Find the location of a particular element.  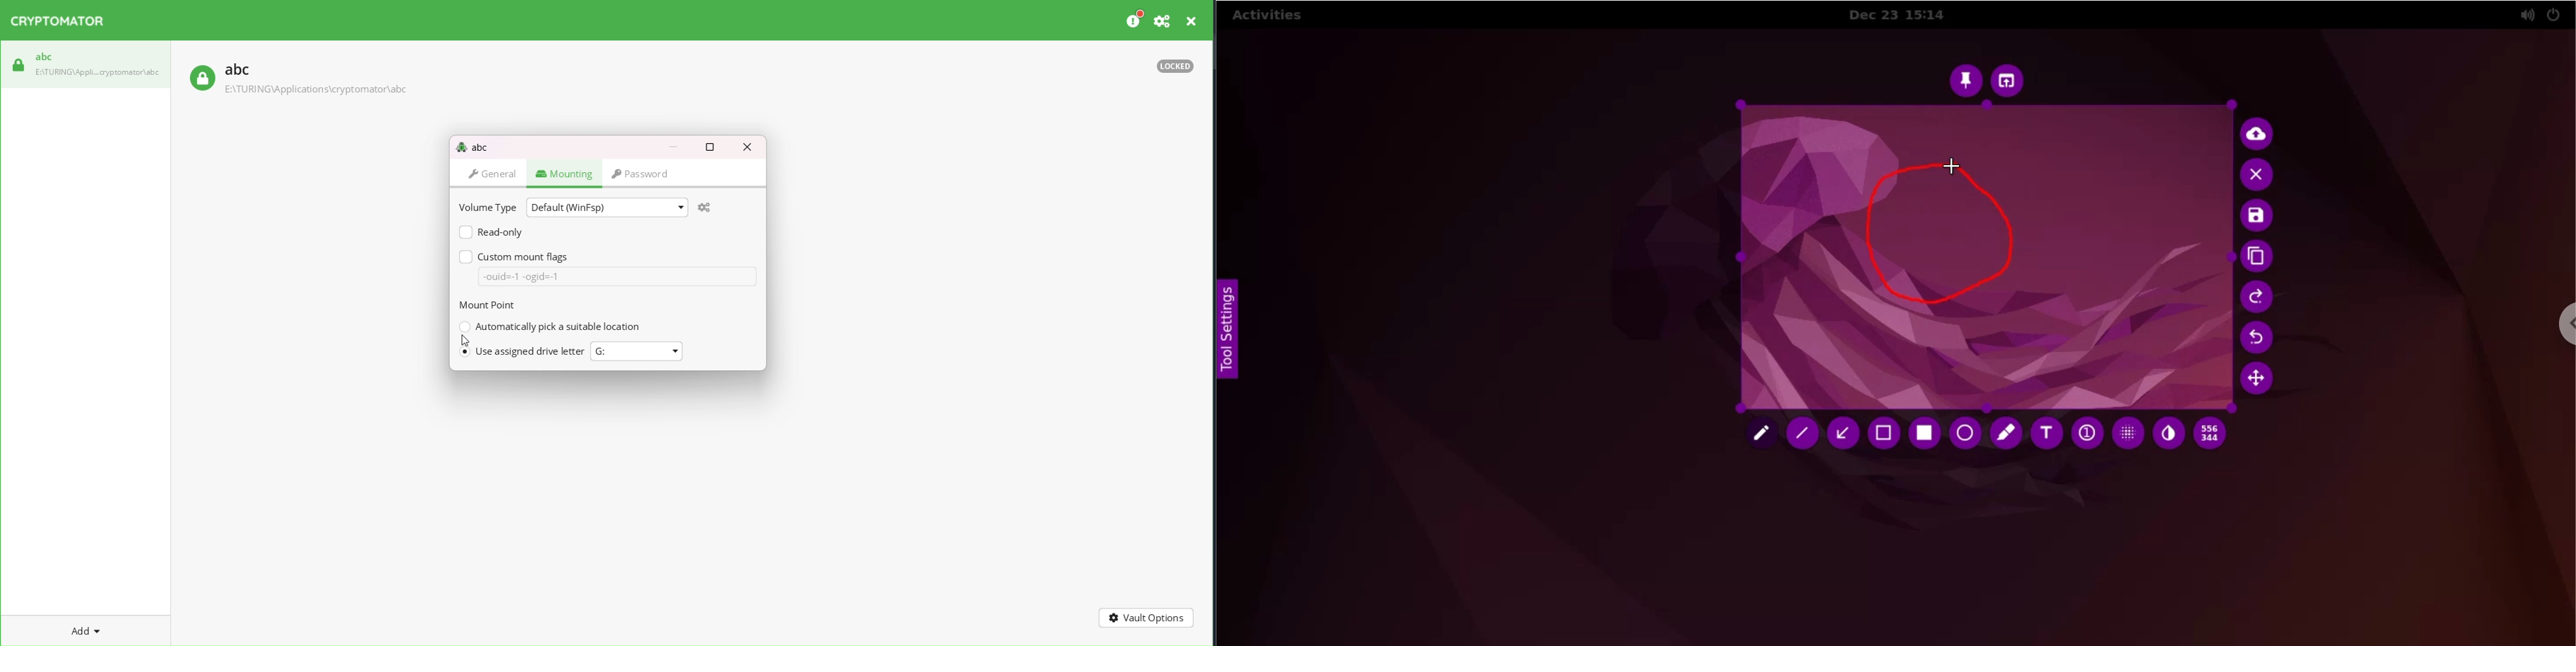

rectangle is located at coordinates (1928, 434).